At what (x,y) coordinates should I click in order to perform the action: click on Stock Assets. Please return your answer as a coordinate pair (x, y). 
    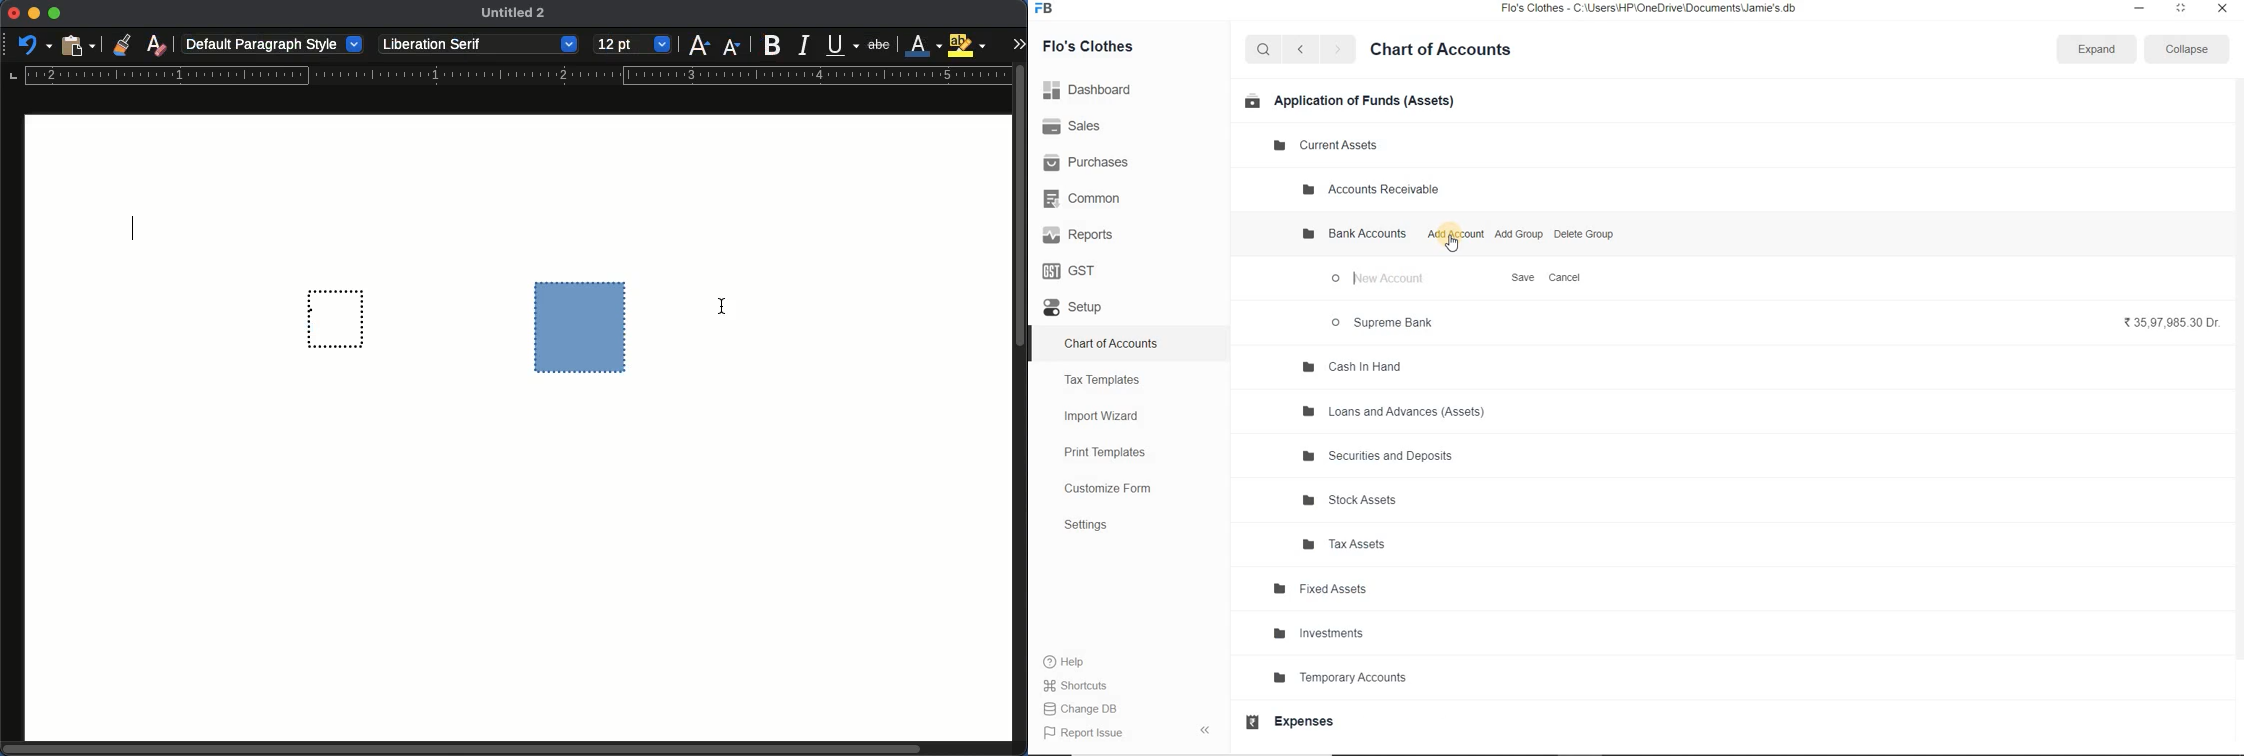
    Looking at the image, I should click on (1362, 502).